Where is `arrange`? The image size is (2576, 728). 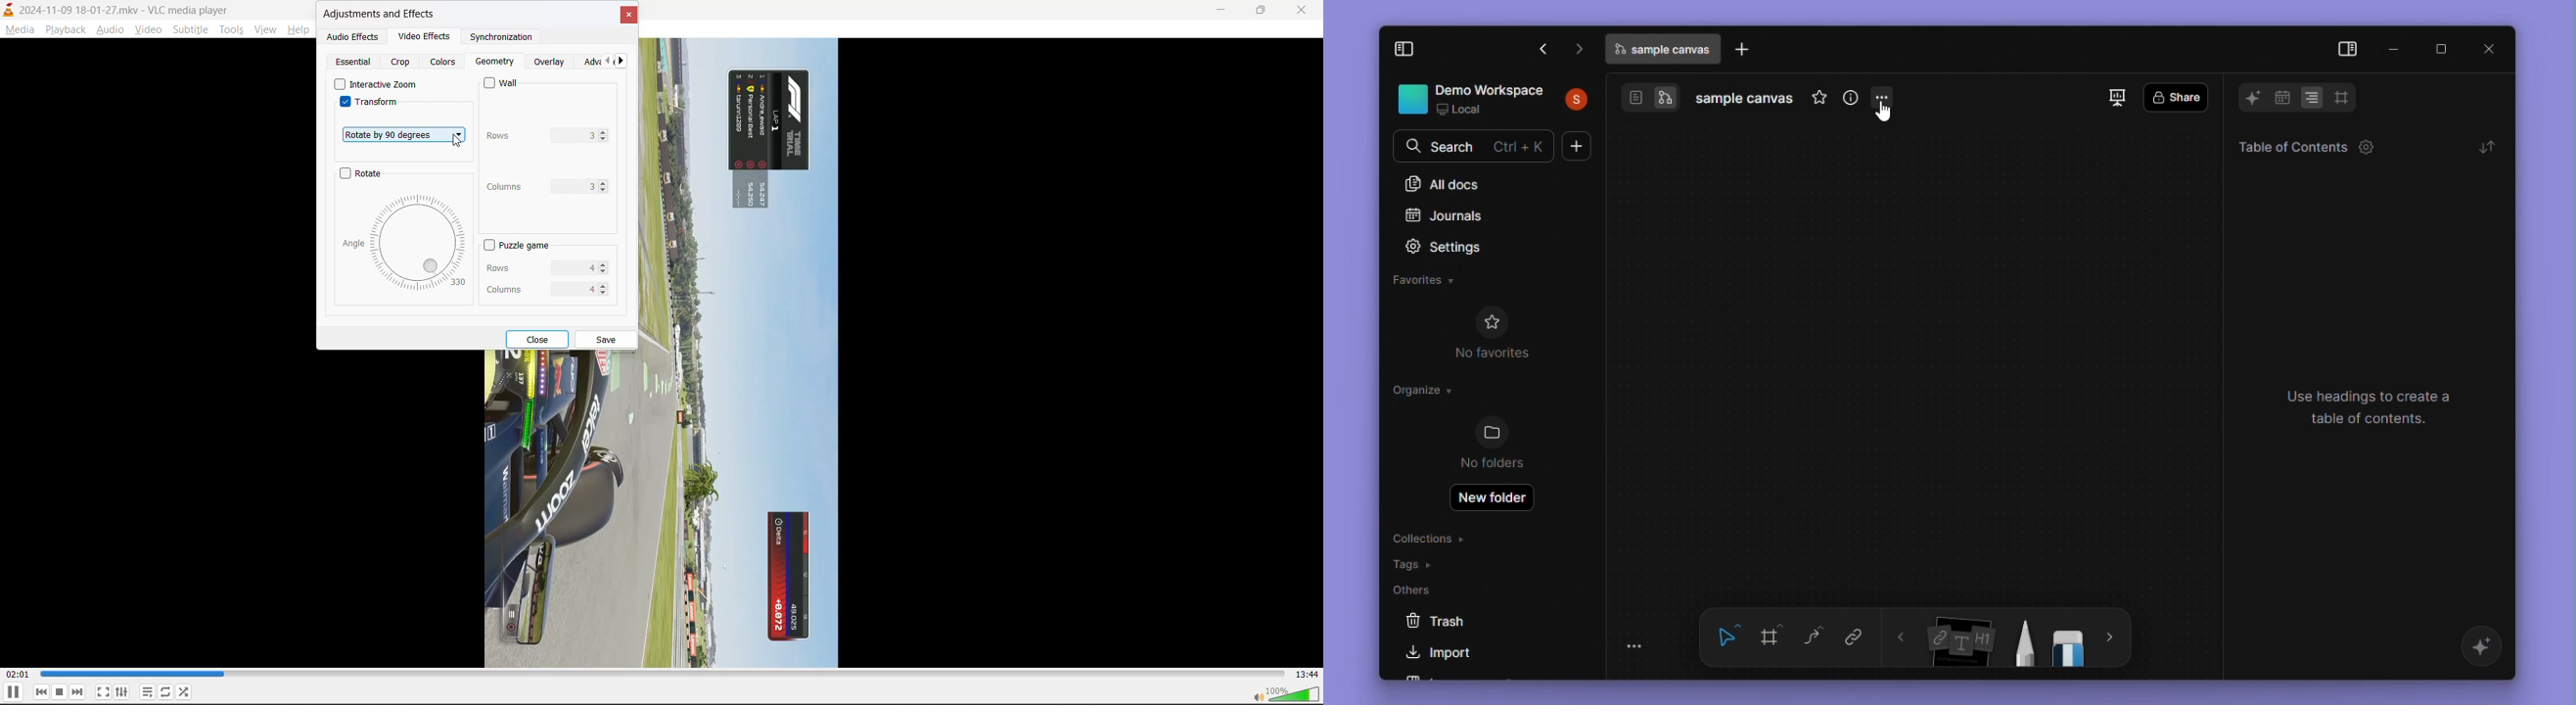 arrange is located at coordinates (2485, 146).